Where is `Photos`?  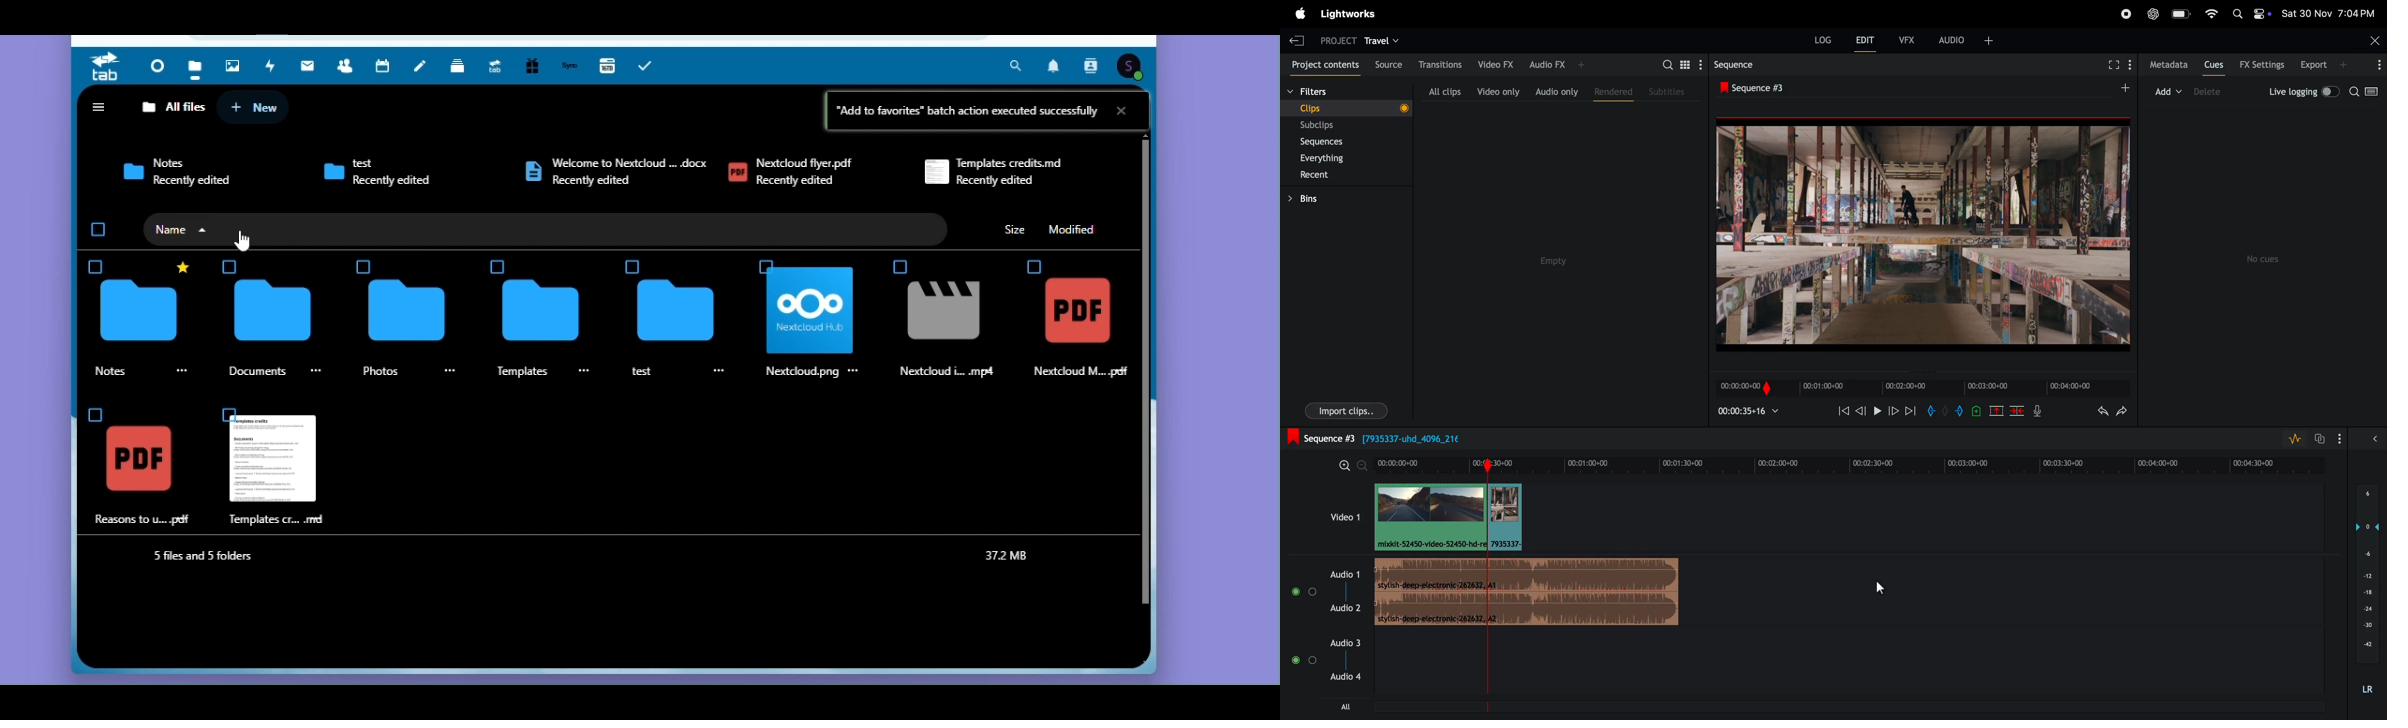
Photos is located at coordinates (379, 370).